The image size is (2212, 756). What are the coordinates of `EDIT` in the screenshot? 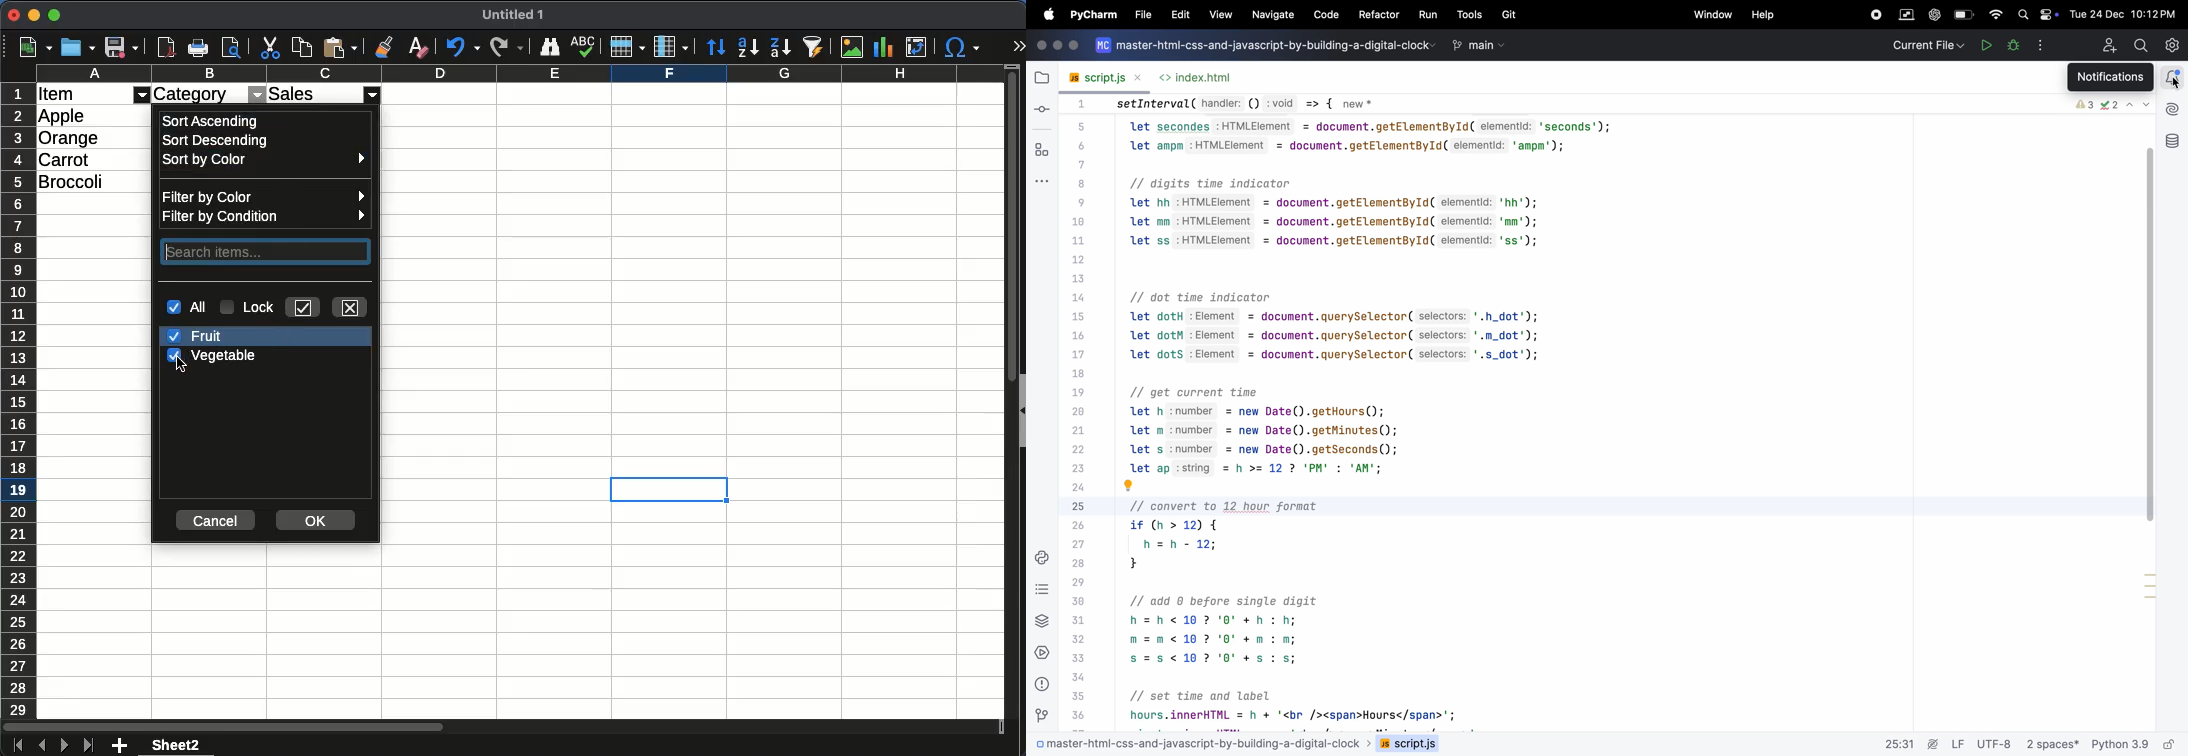 It's located at (1181, 16).